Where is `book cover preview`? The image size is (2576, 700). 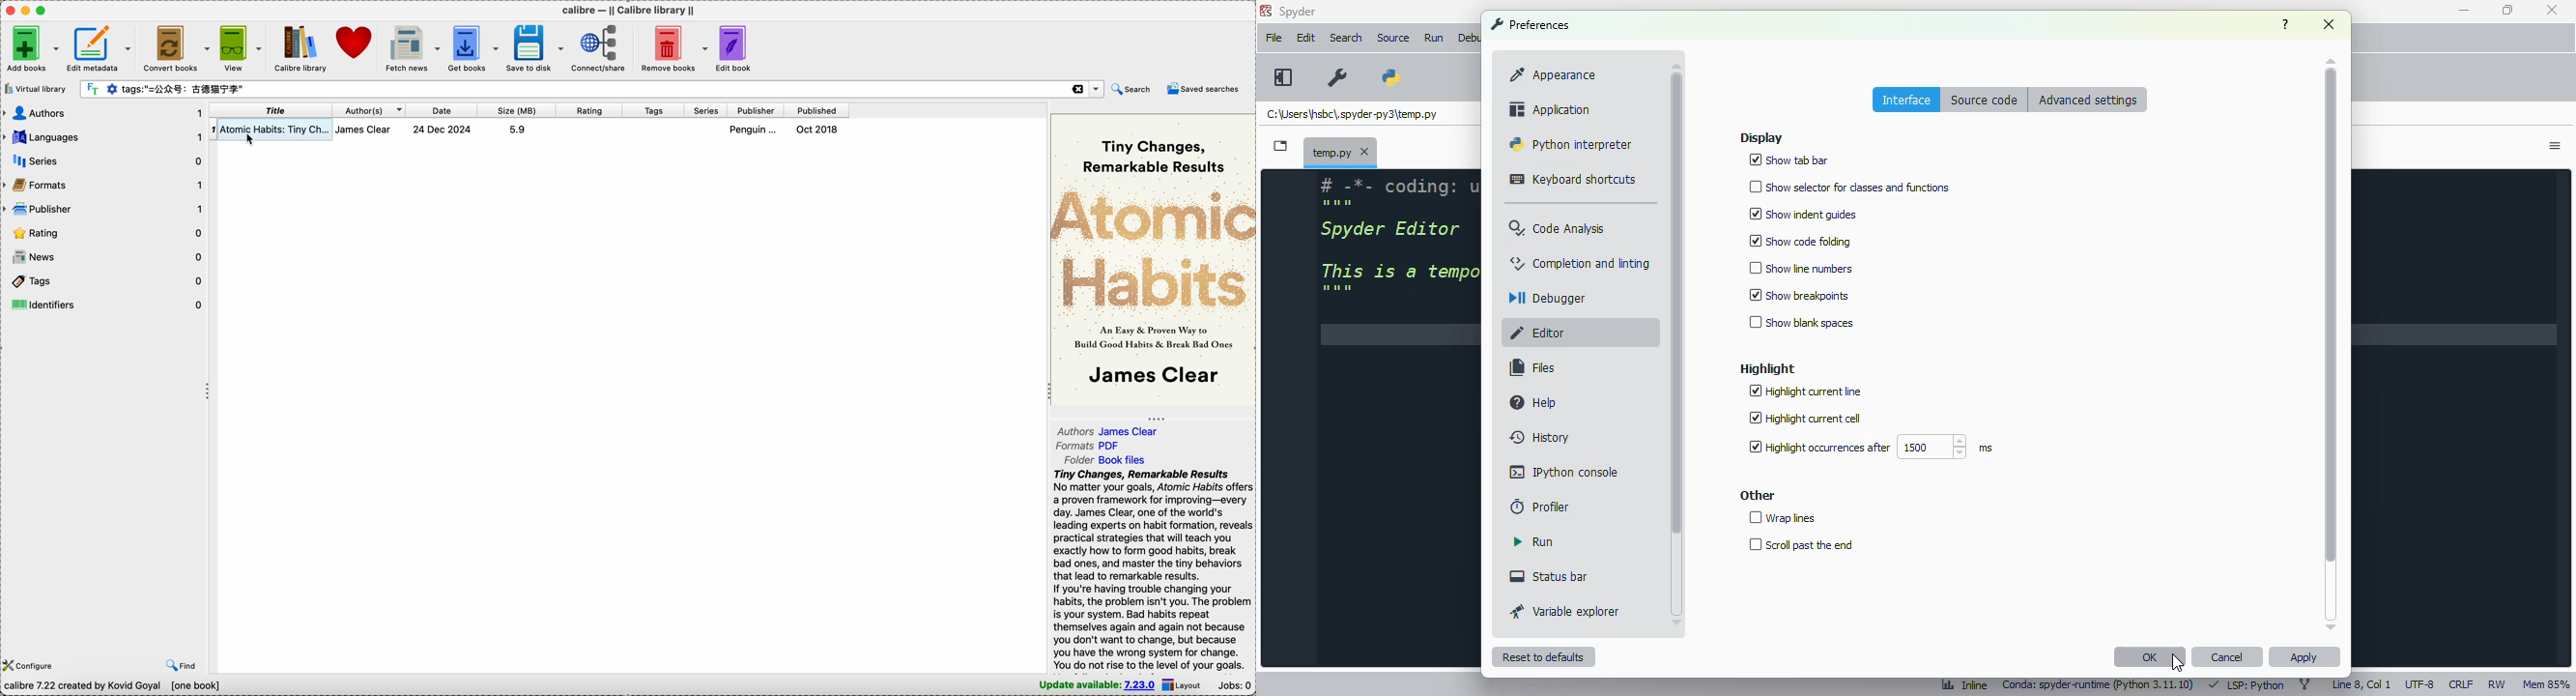
book cover preview is located at coordinates (1153, 260).